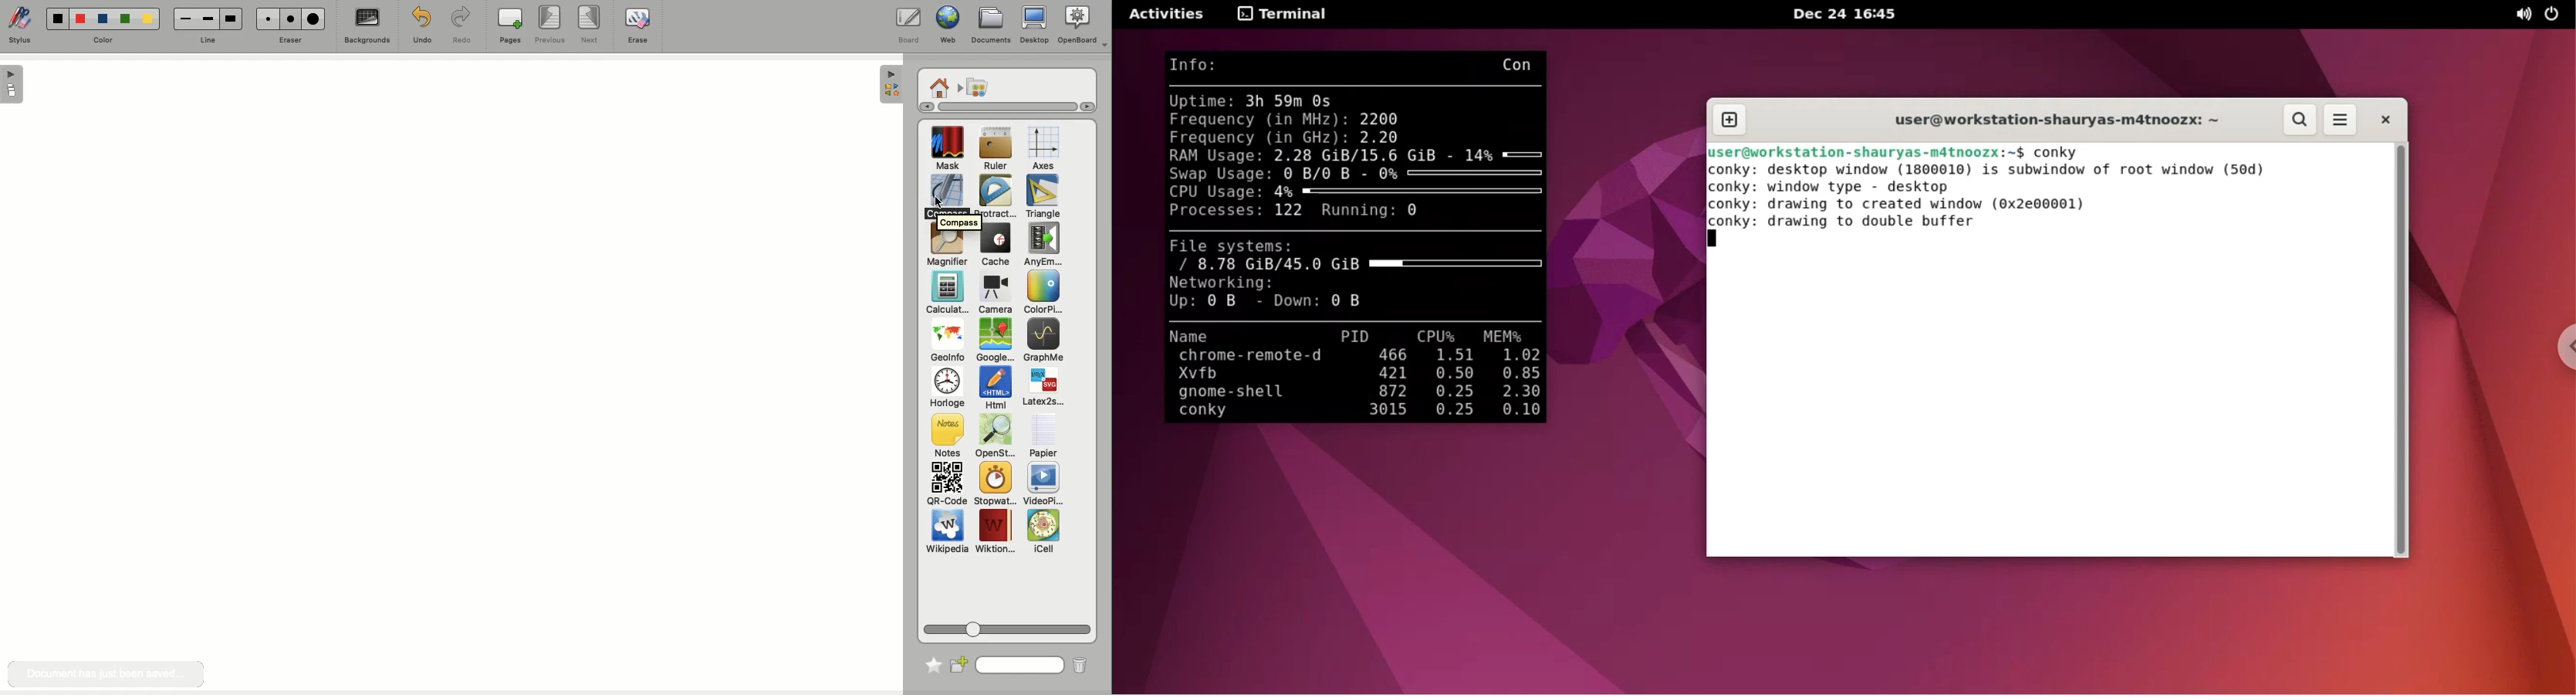  What do you see at coordinates (947, 344) in the screenshot?
I see `GeoInfo` at bounding box center [947, 344].